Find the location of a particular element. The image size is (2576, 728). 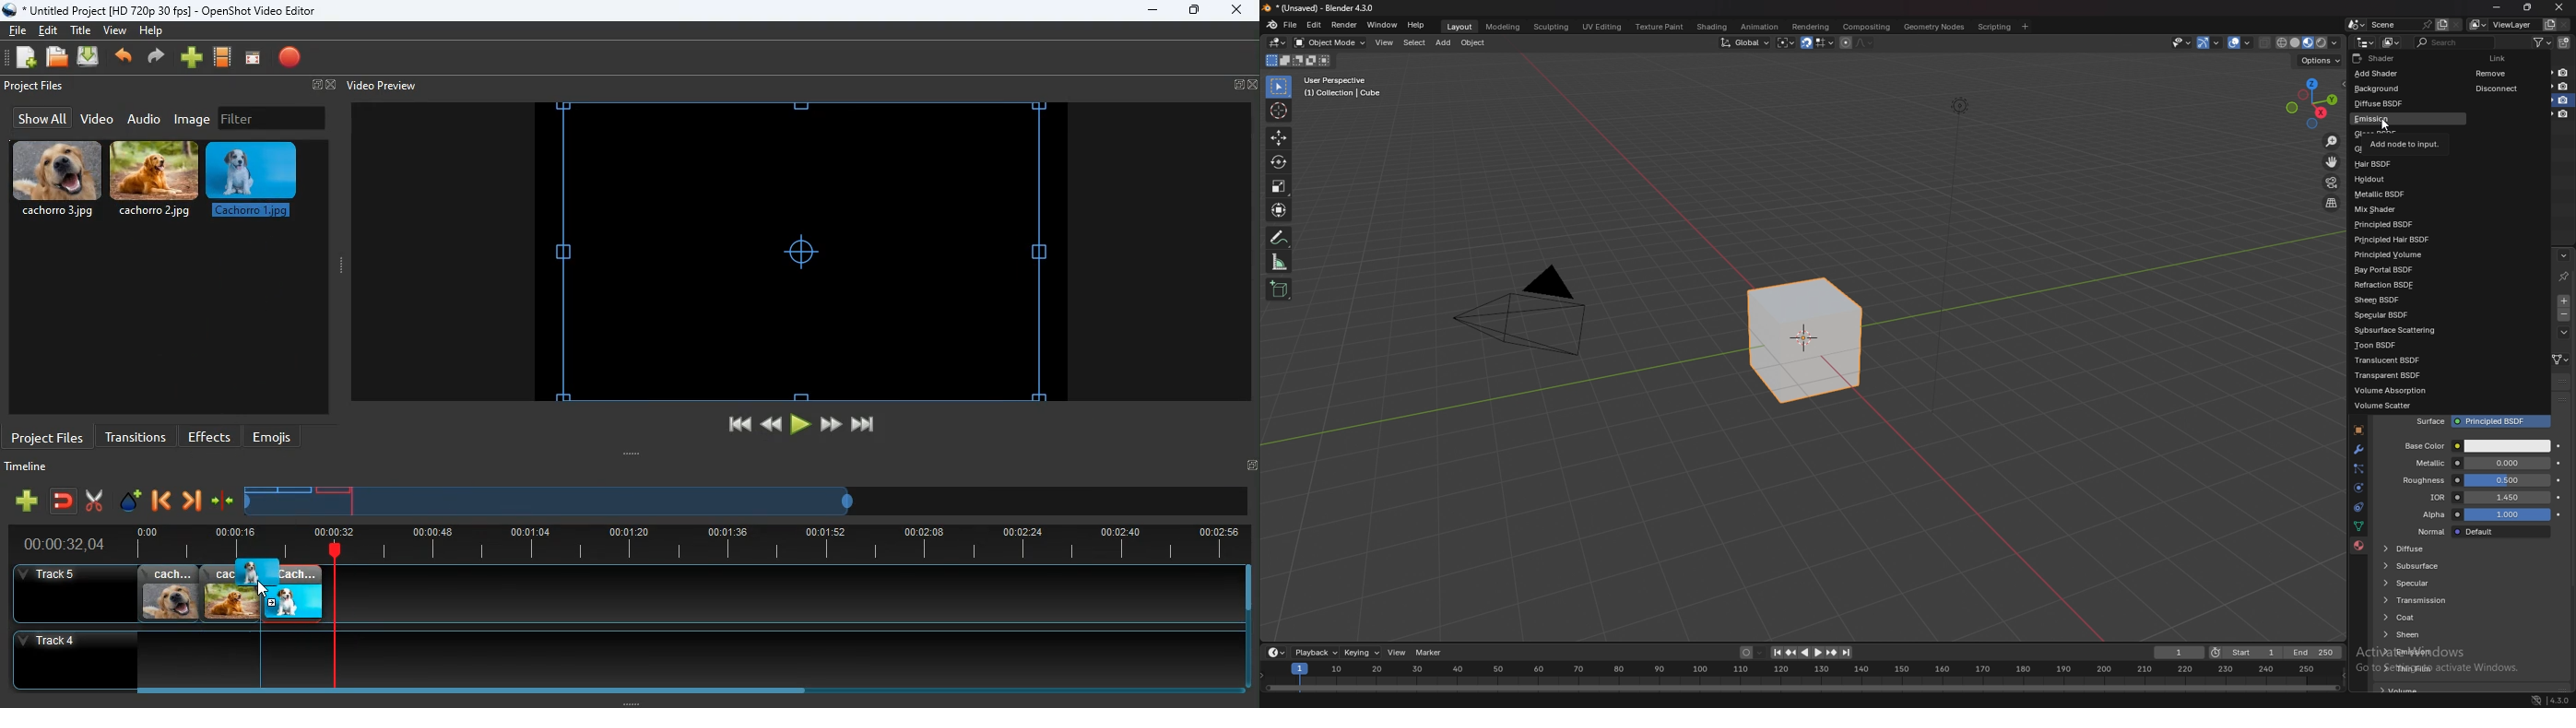

Fullscreen is located at coordinates (1251, 465).